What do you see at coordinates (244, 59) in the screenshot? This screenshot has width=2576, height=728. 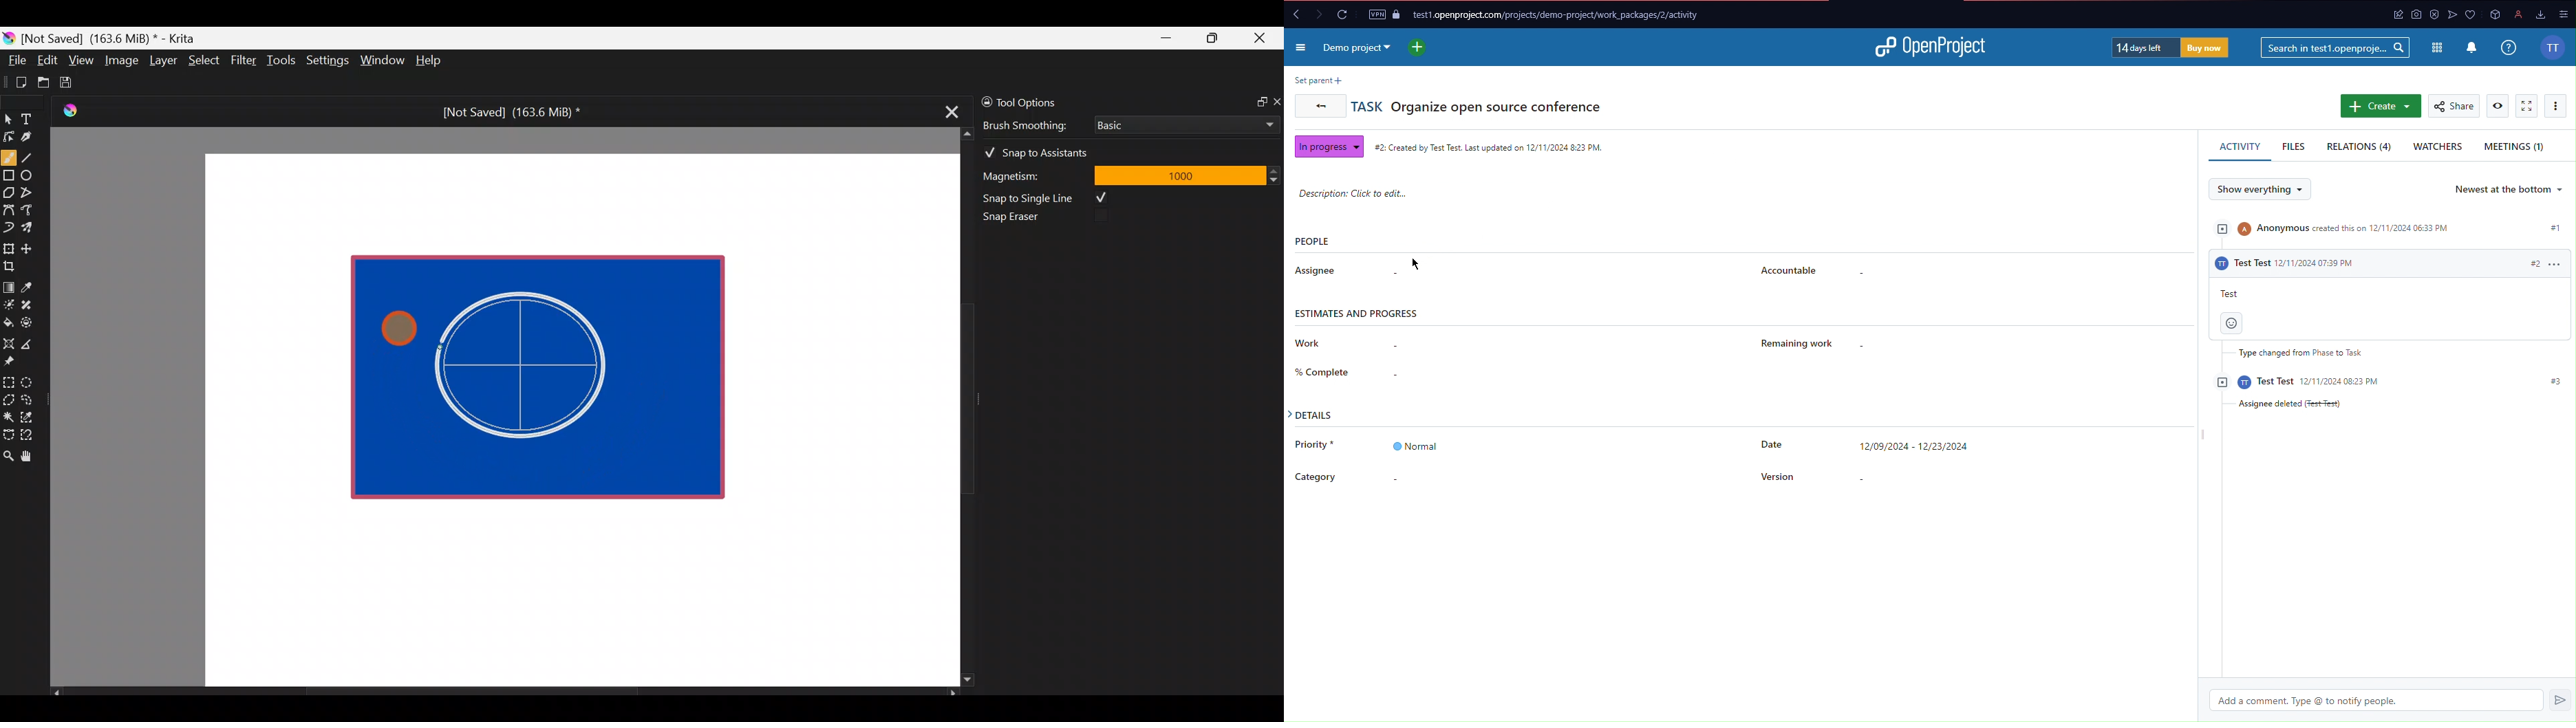 I see `Filter` at bounding box center [244, 59].